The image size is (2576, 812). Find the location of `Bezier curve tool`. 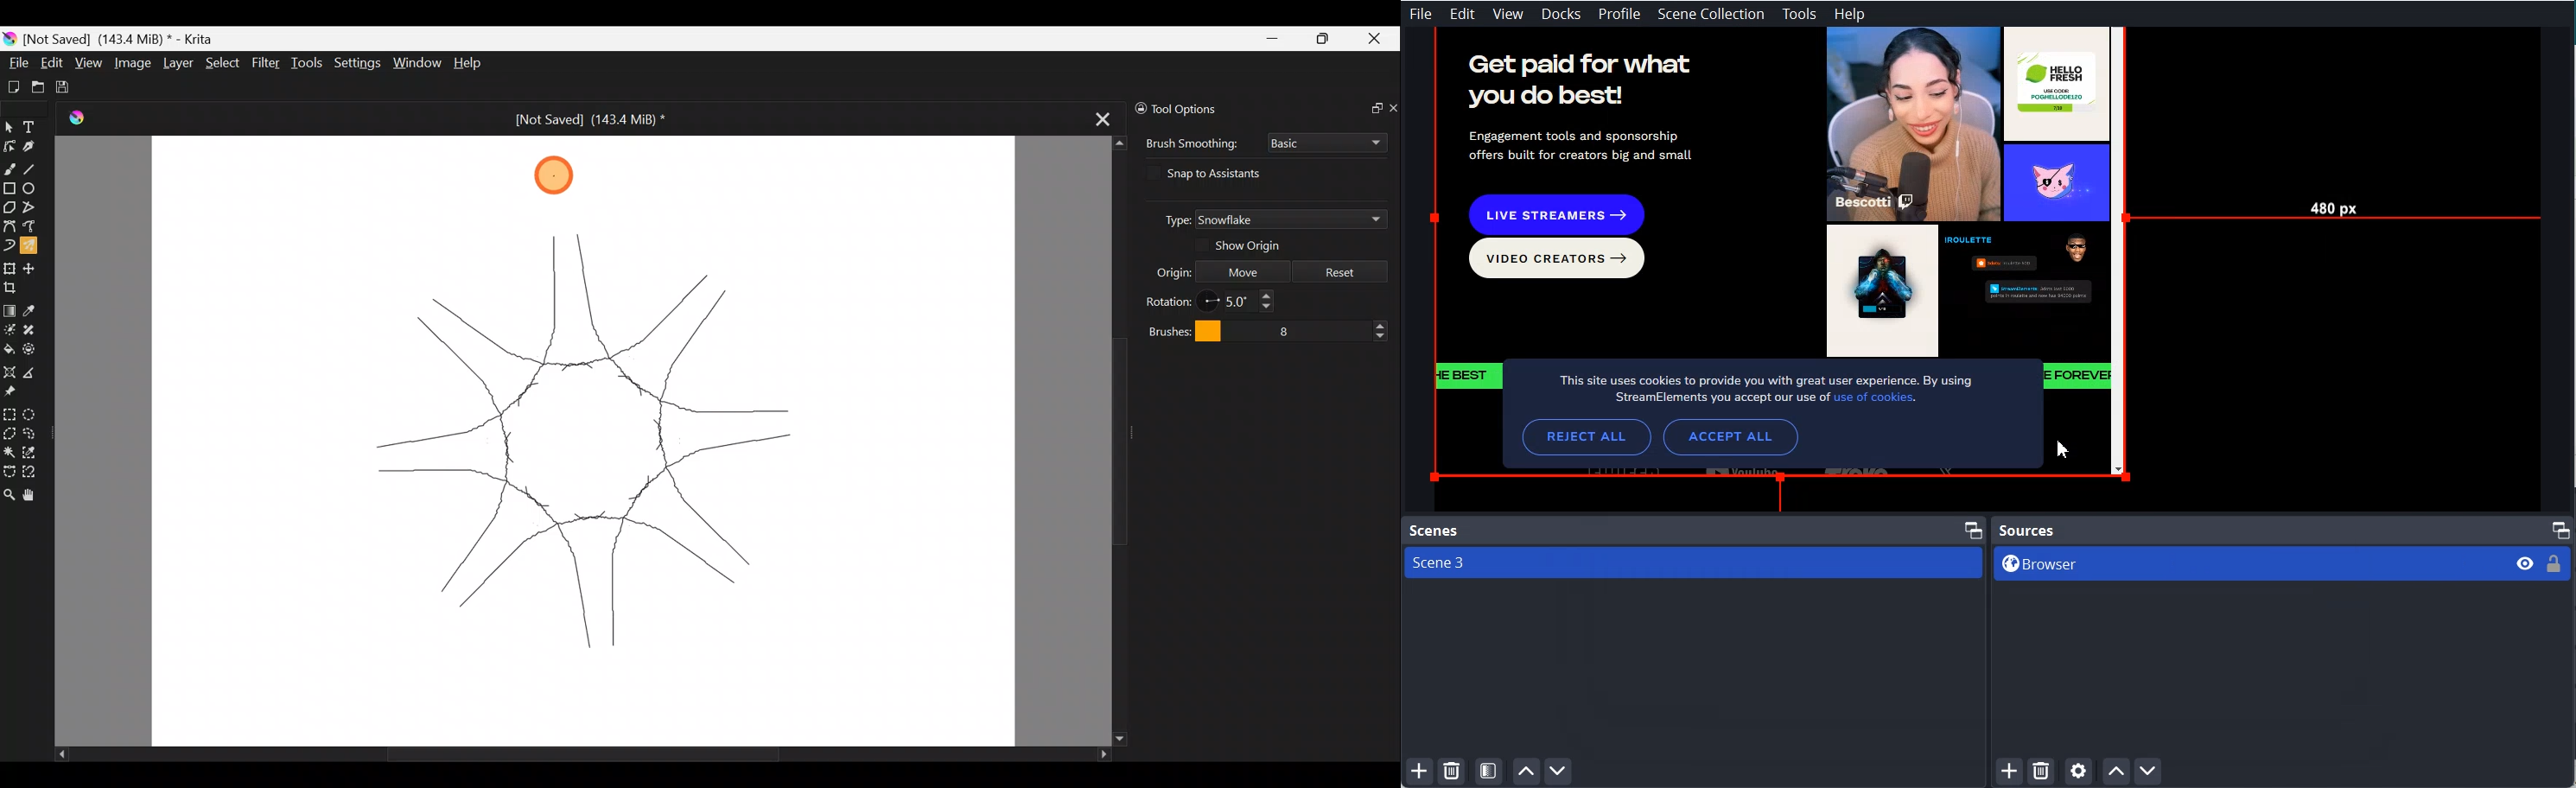

Bezier curve tool is located at coordinates (9, 227).